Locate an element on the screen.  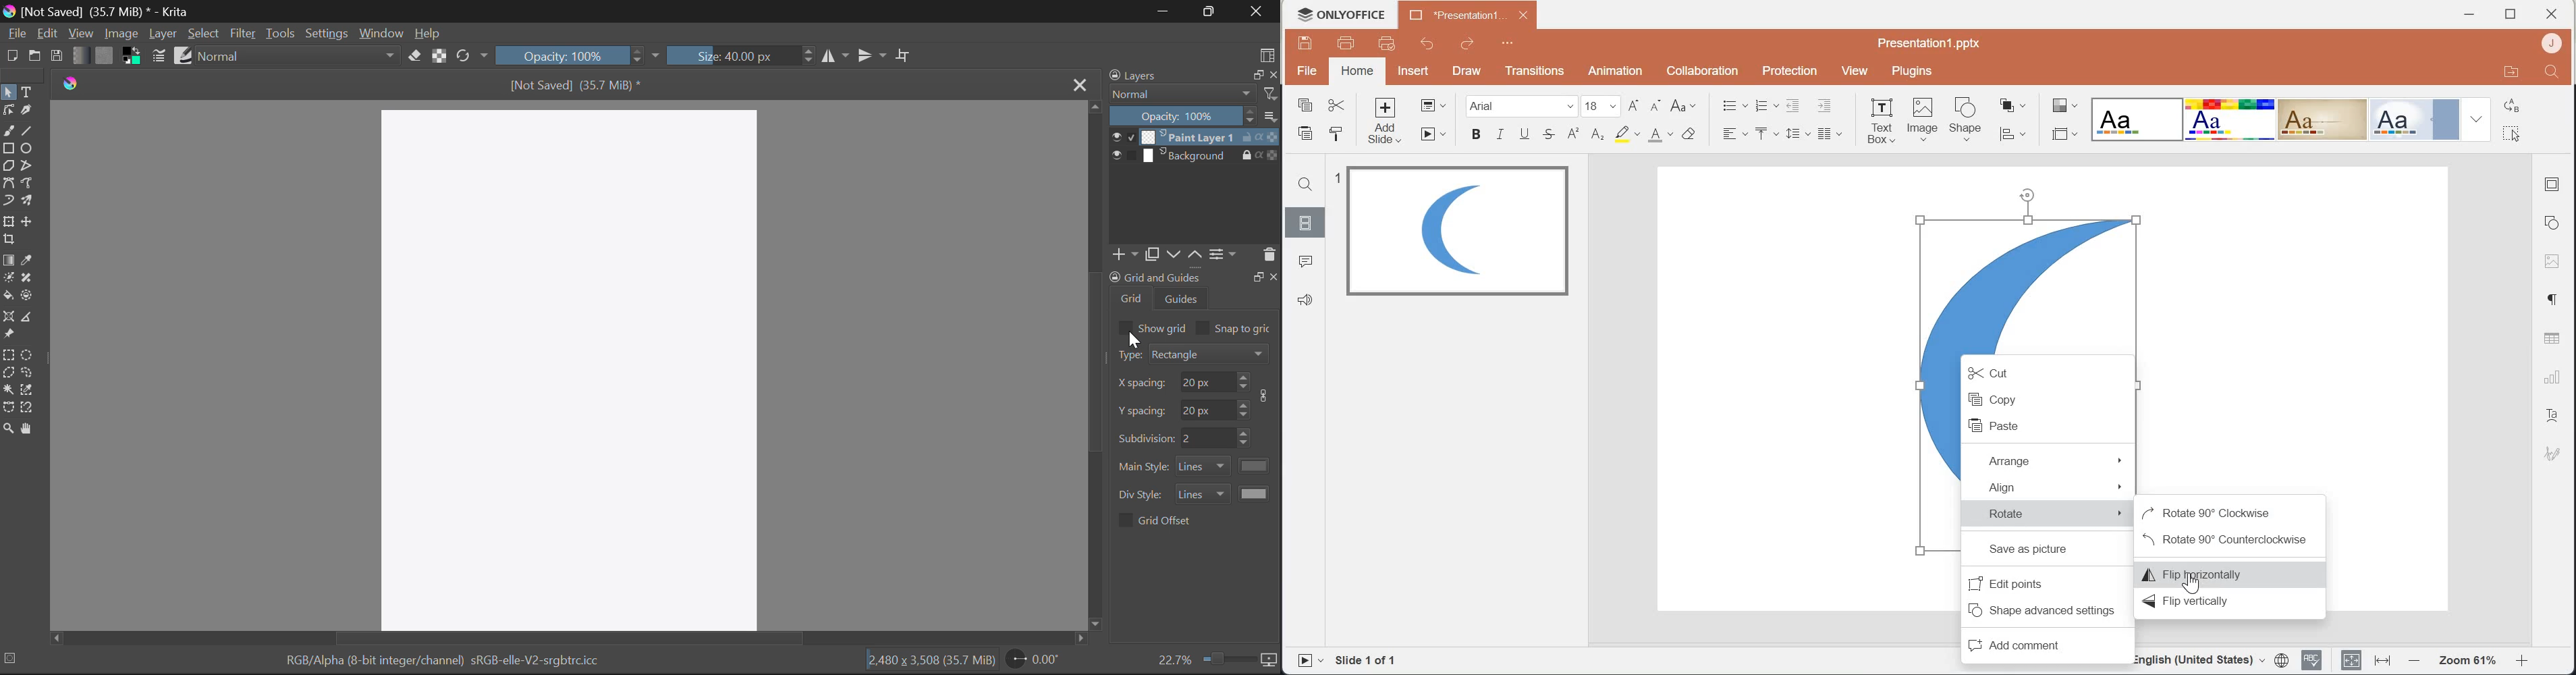
Blending Mode is located at coordinates (300, 55).